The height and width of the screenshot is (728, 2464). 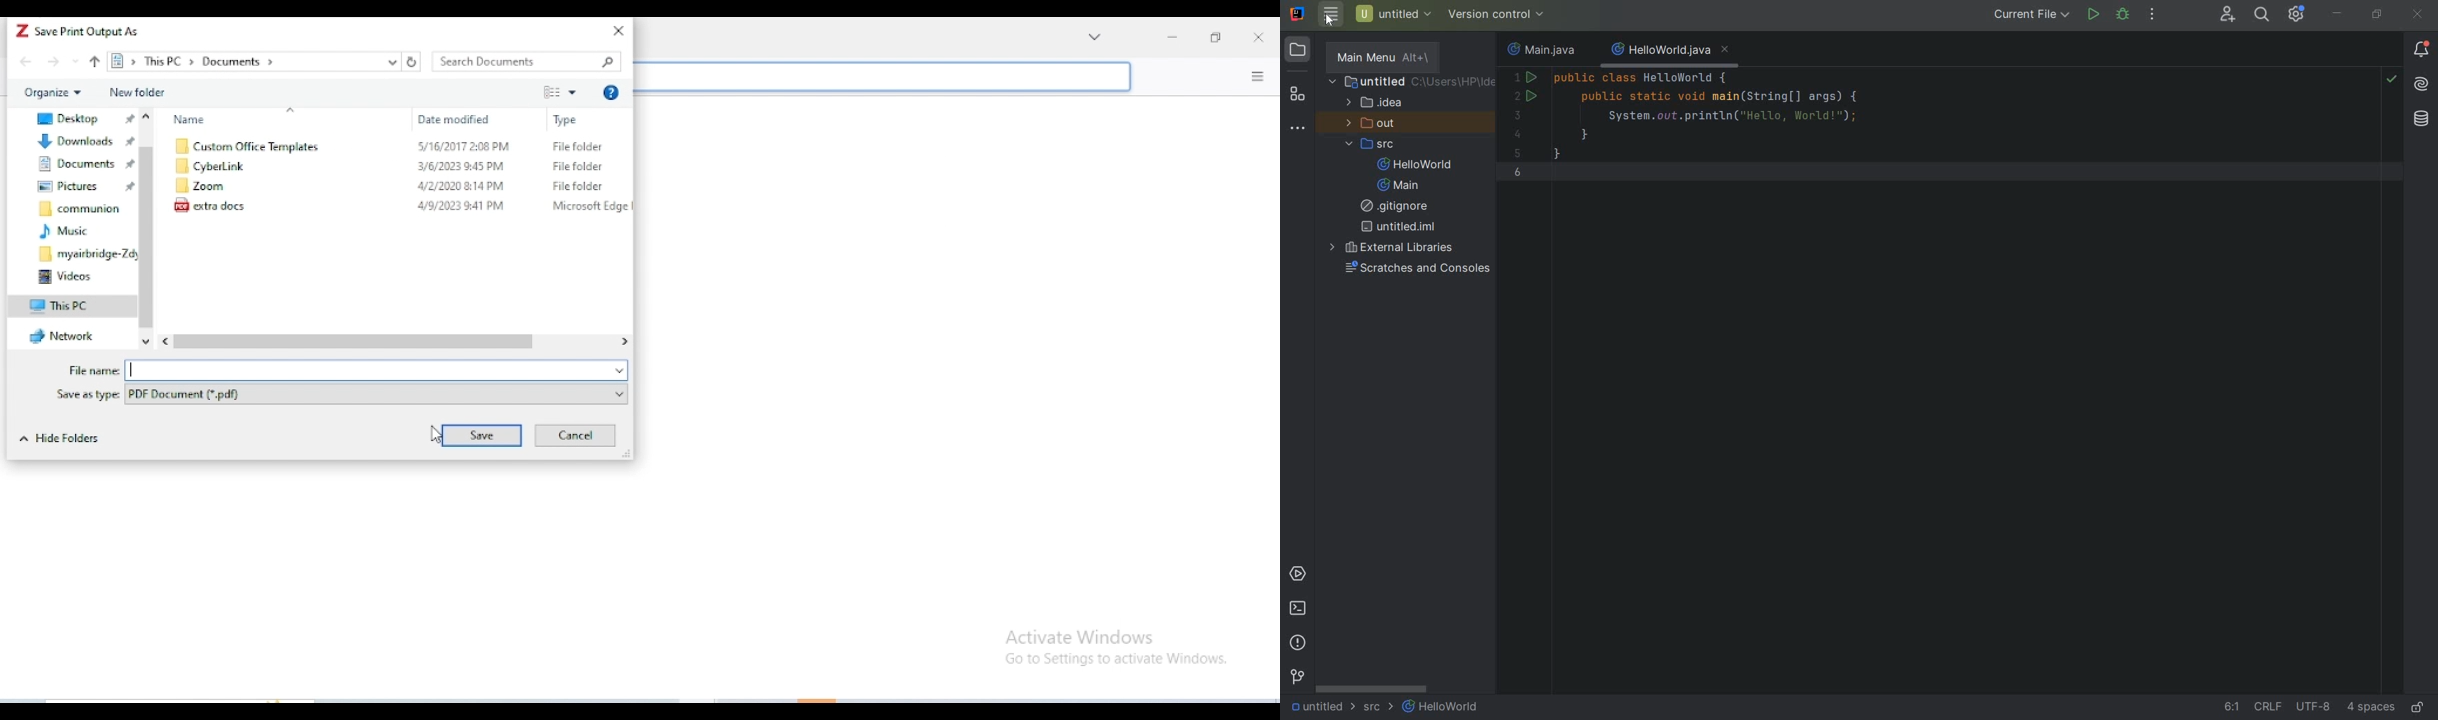 I want to click on selected for typing, so click(x=378, y=370).